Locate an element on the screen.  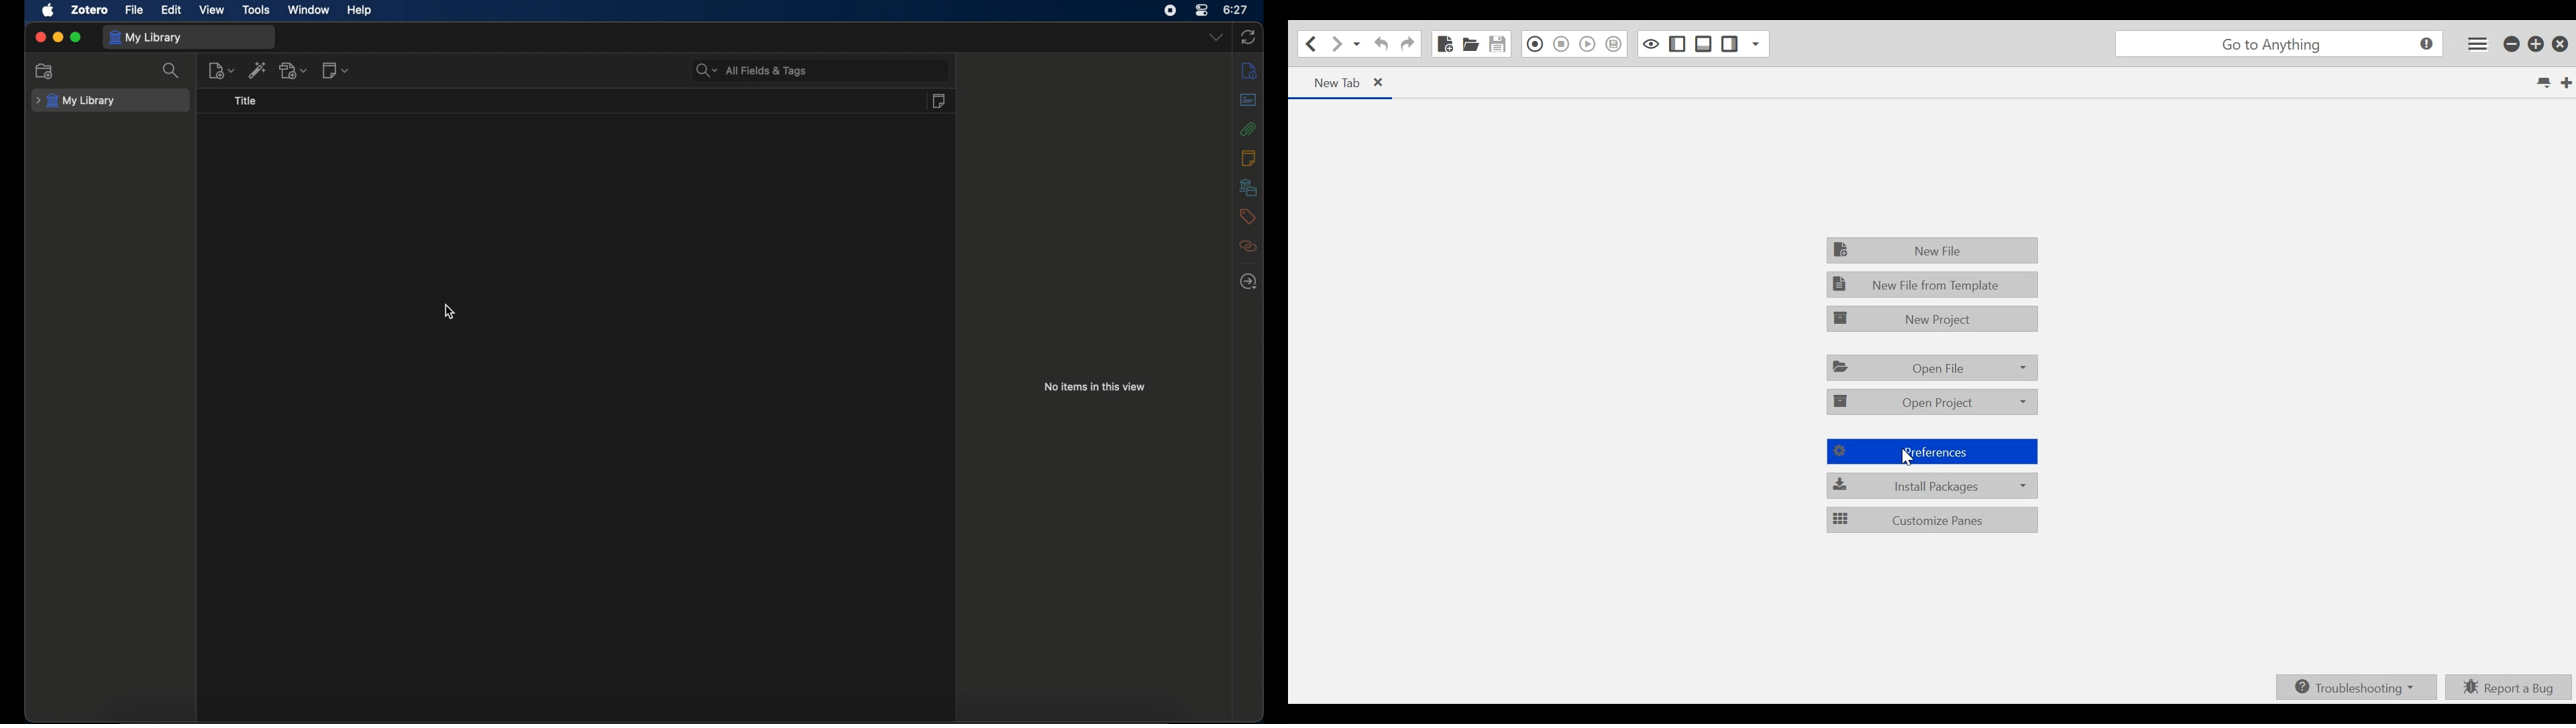
my library is located at coordinates (146, 37).